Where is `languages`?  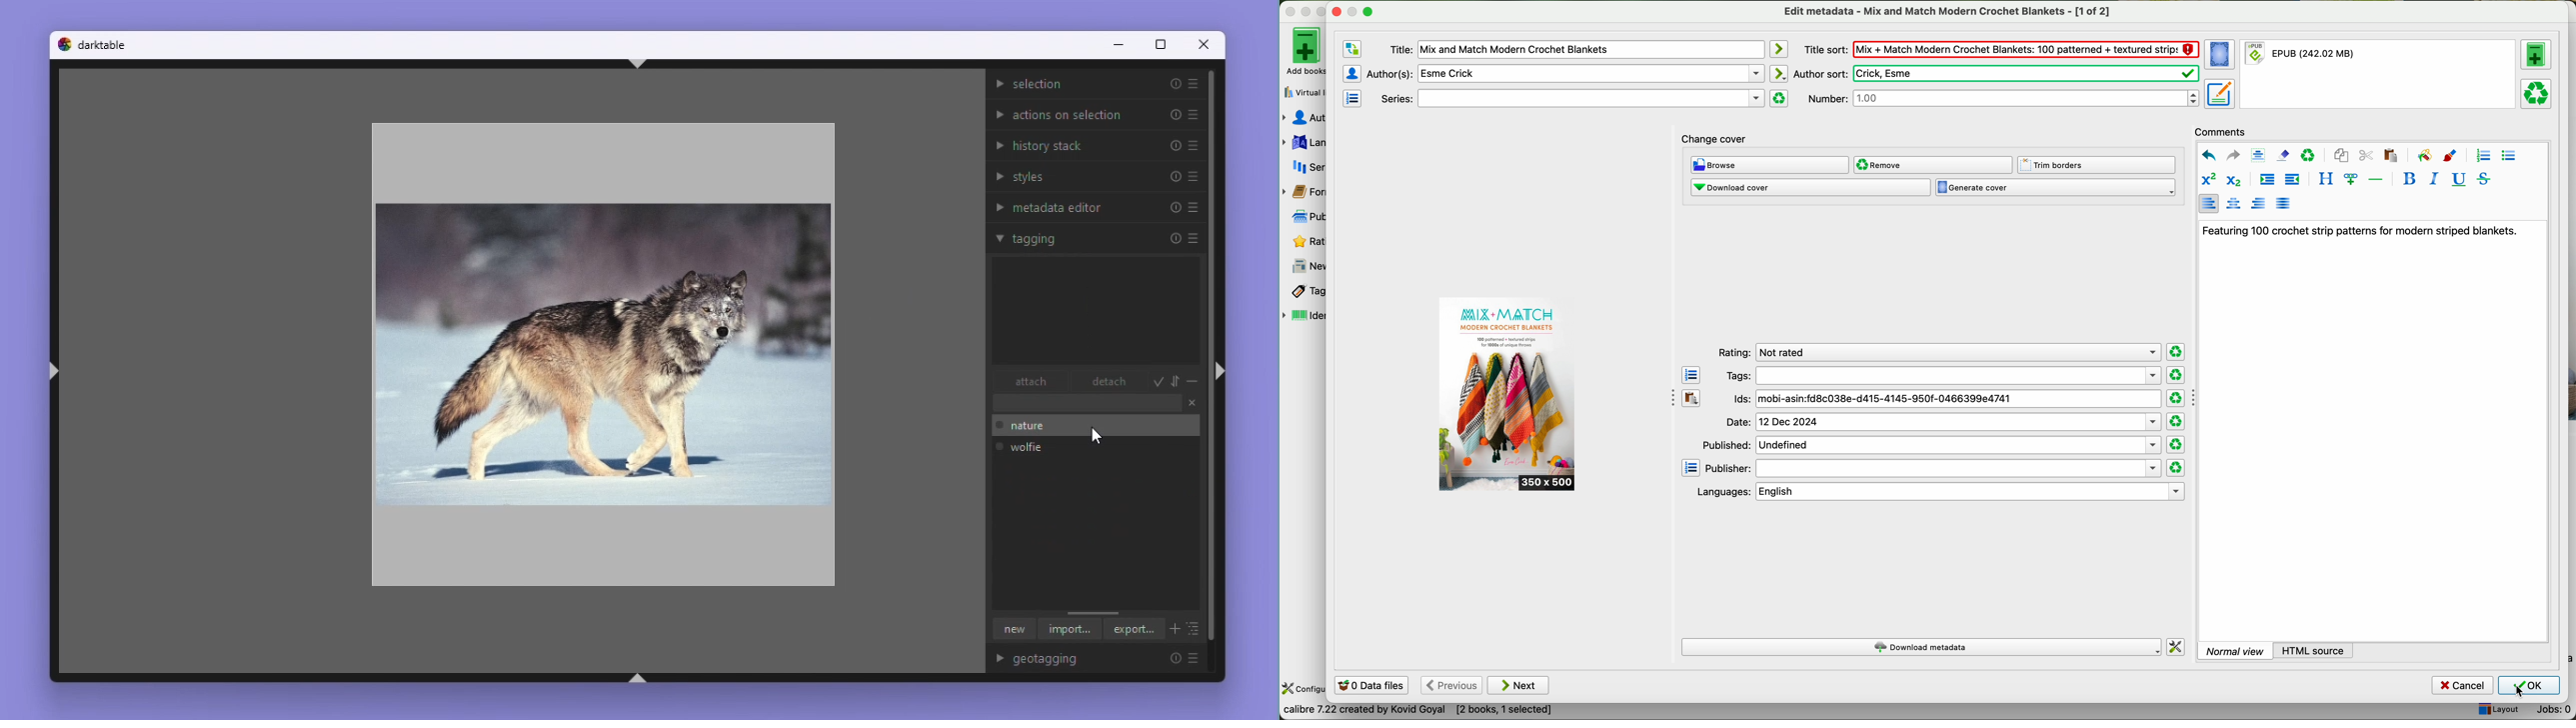
languages is located at coordinates (1939, 492).